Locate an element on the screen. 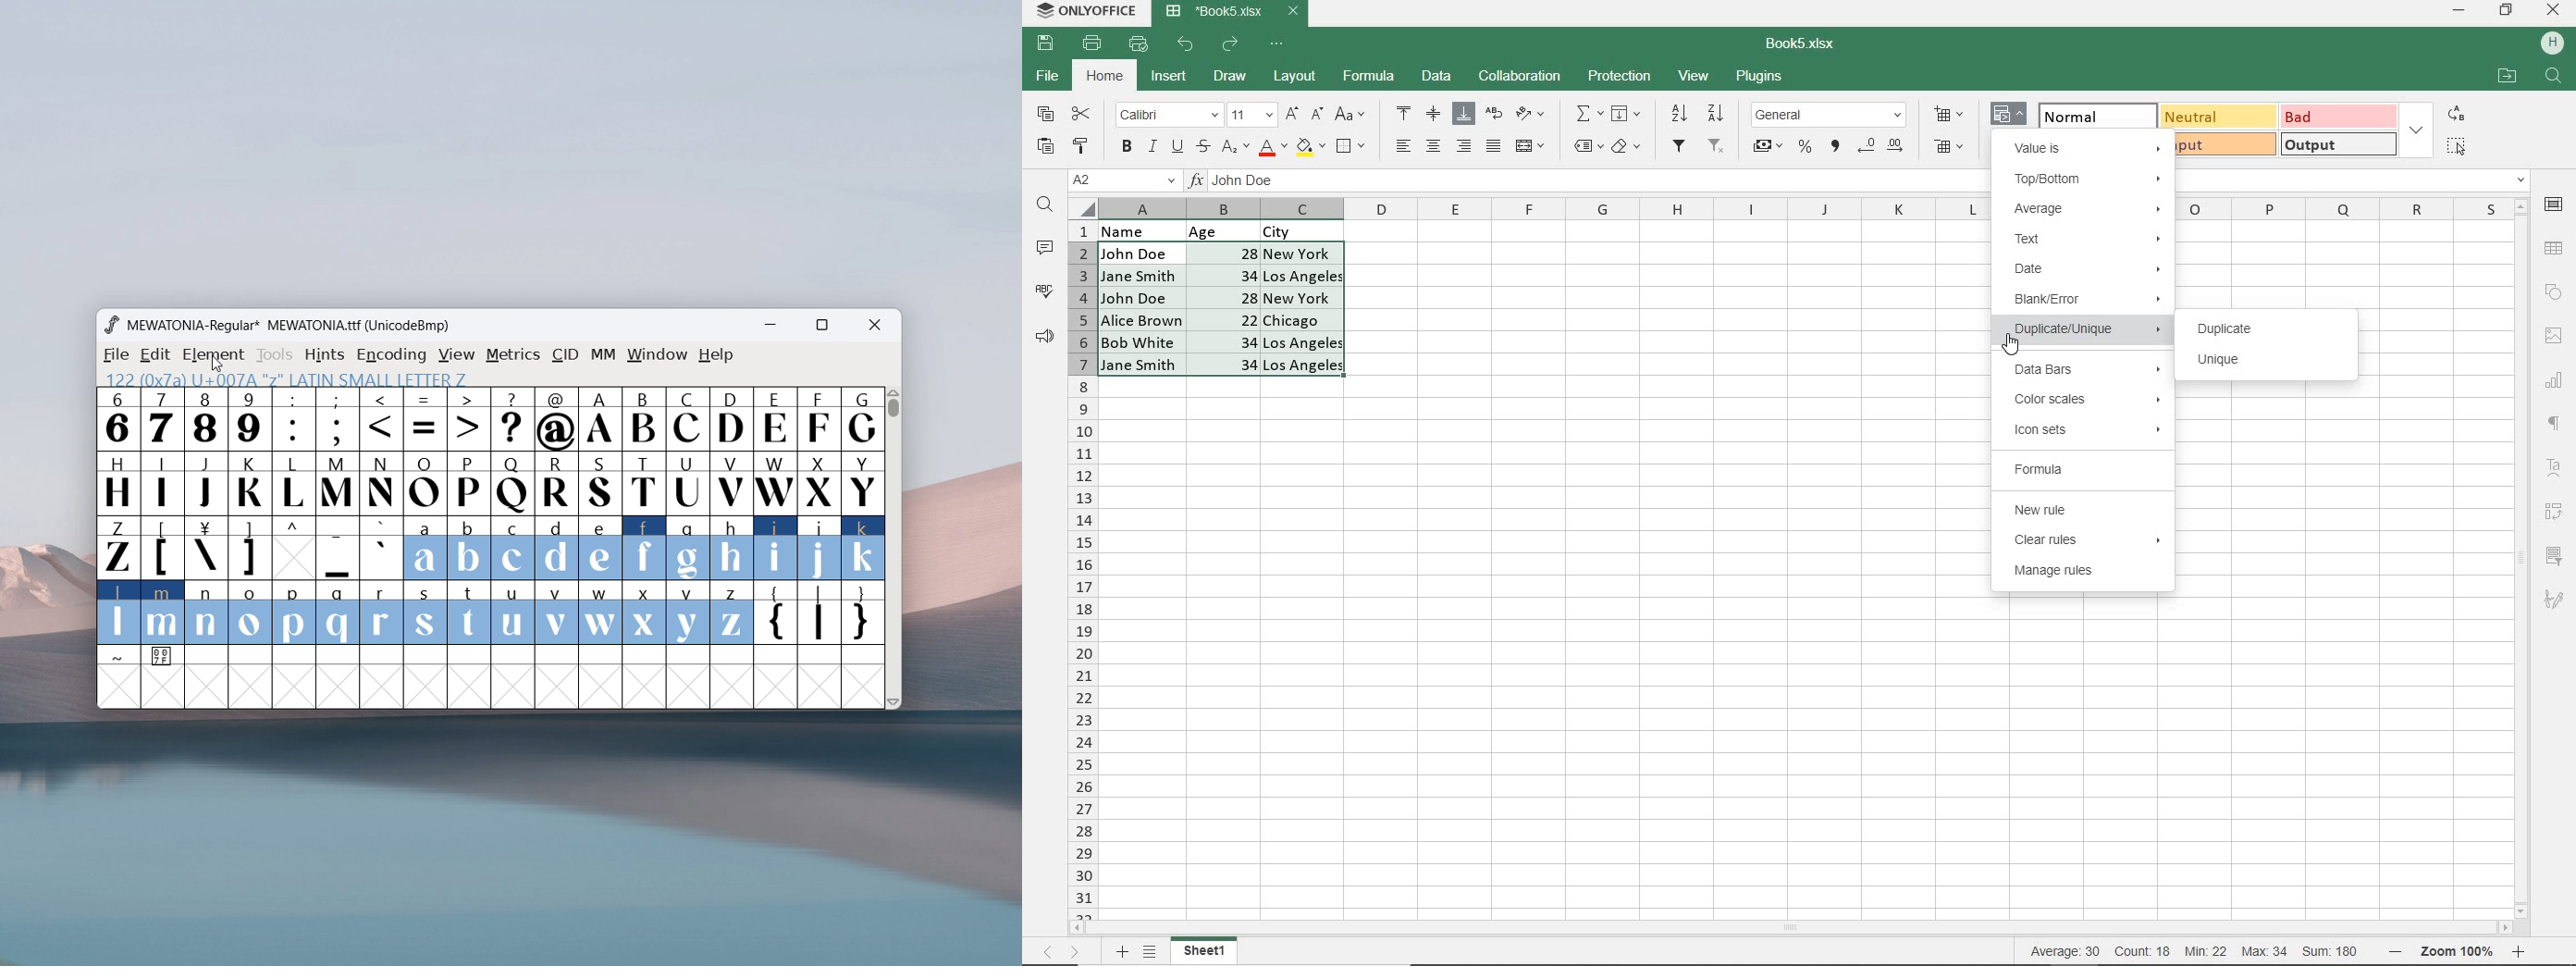 The image size is (2576, 980). SPELL CHECKING is located at coordinates (1044, 291).